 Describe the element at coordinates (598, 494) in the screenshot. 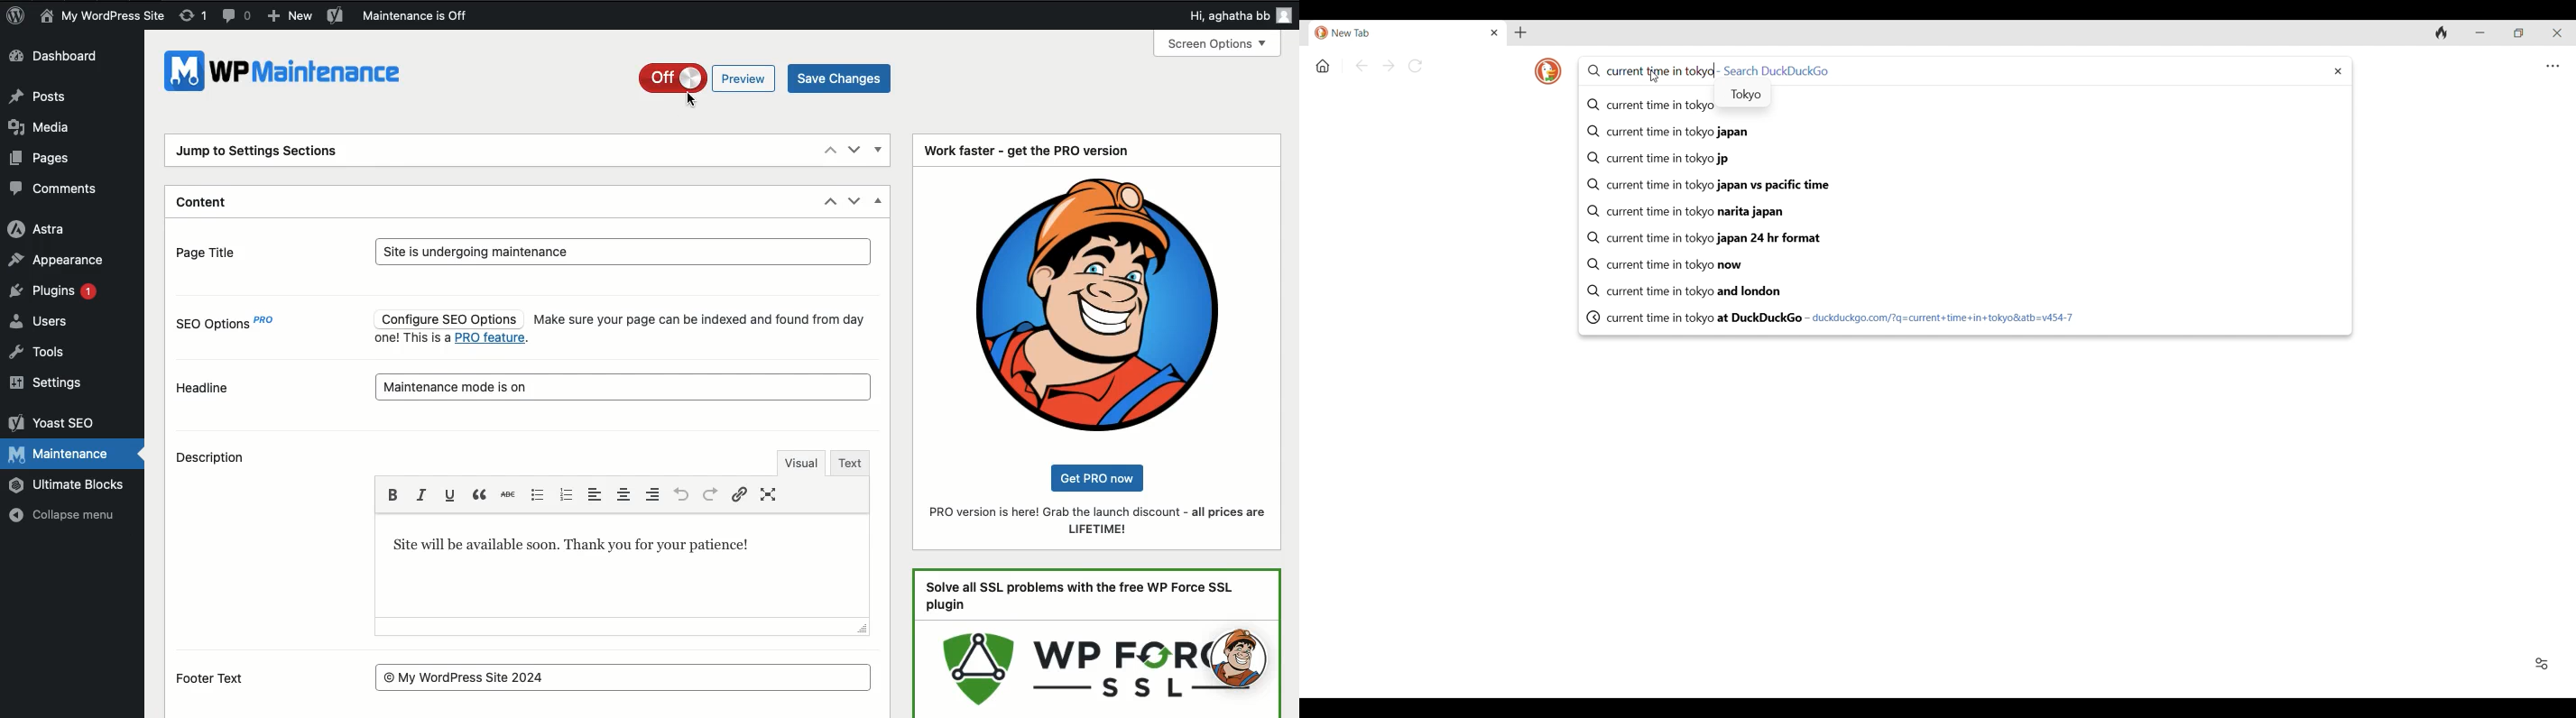

I see `Left aligned` at that location.